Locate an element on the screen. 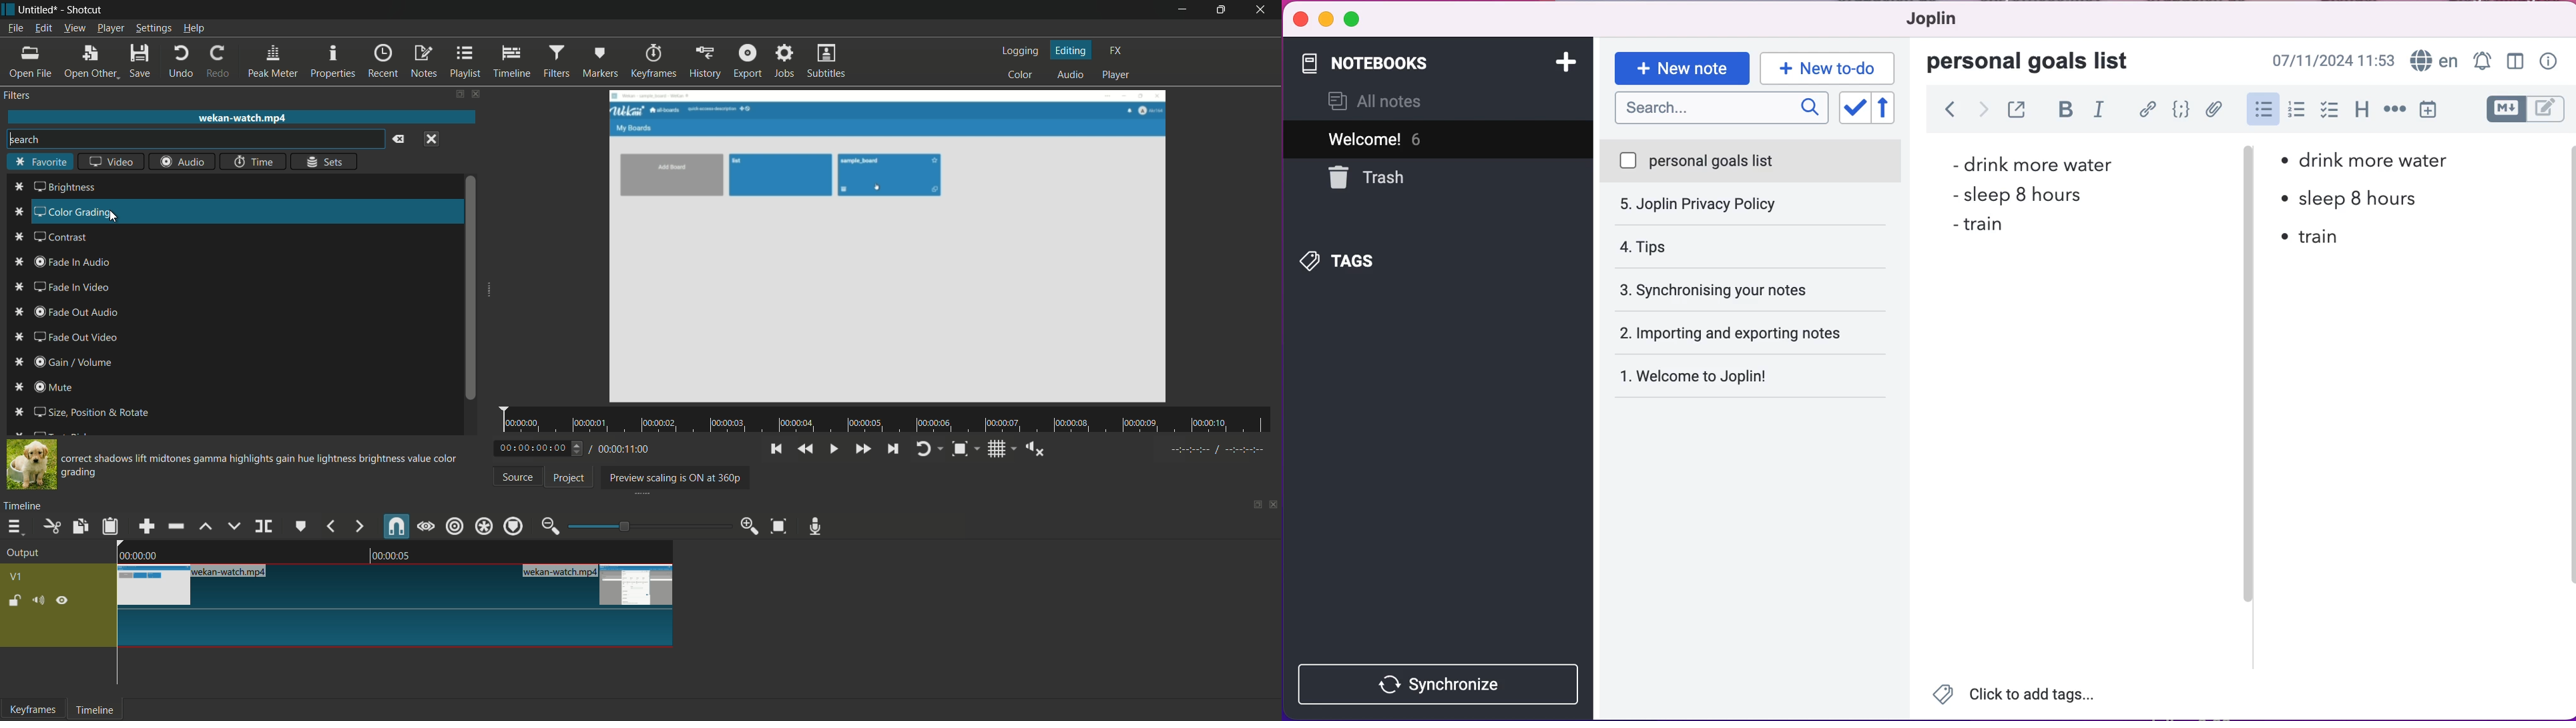 Image resolution: width=2576 pixels, height=728 pixels. subtitles is located at coordinates (828, 61).